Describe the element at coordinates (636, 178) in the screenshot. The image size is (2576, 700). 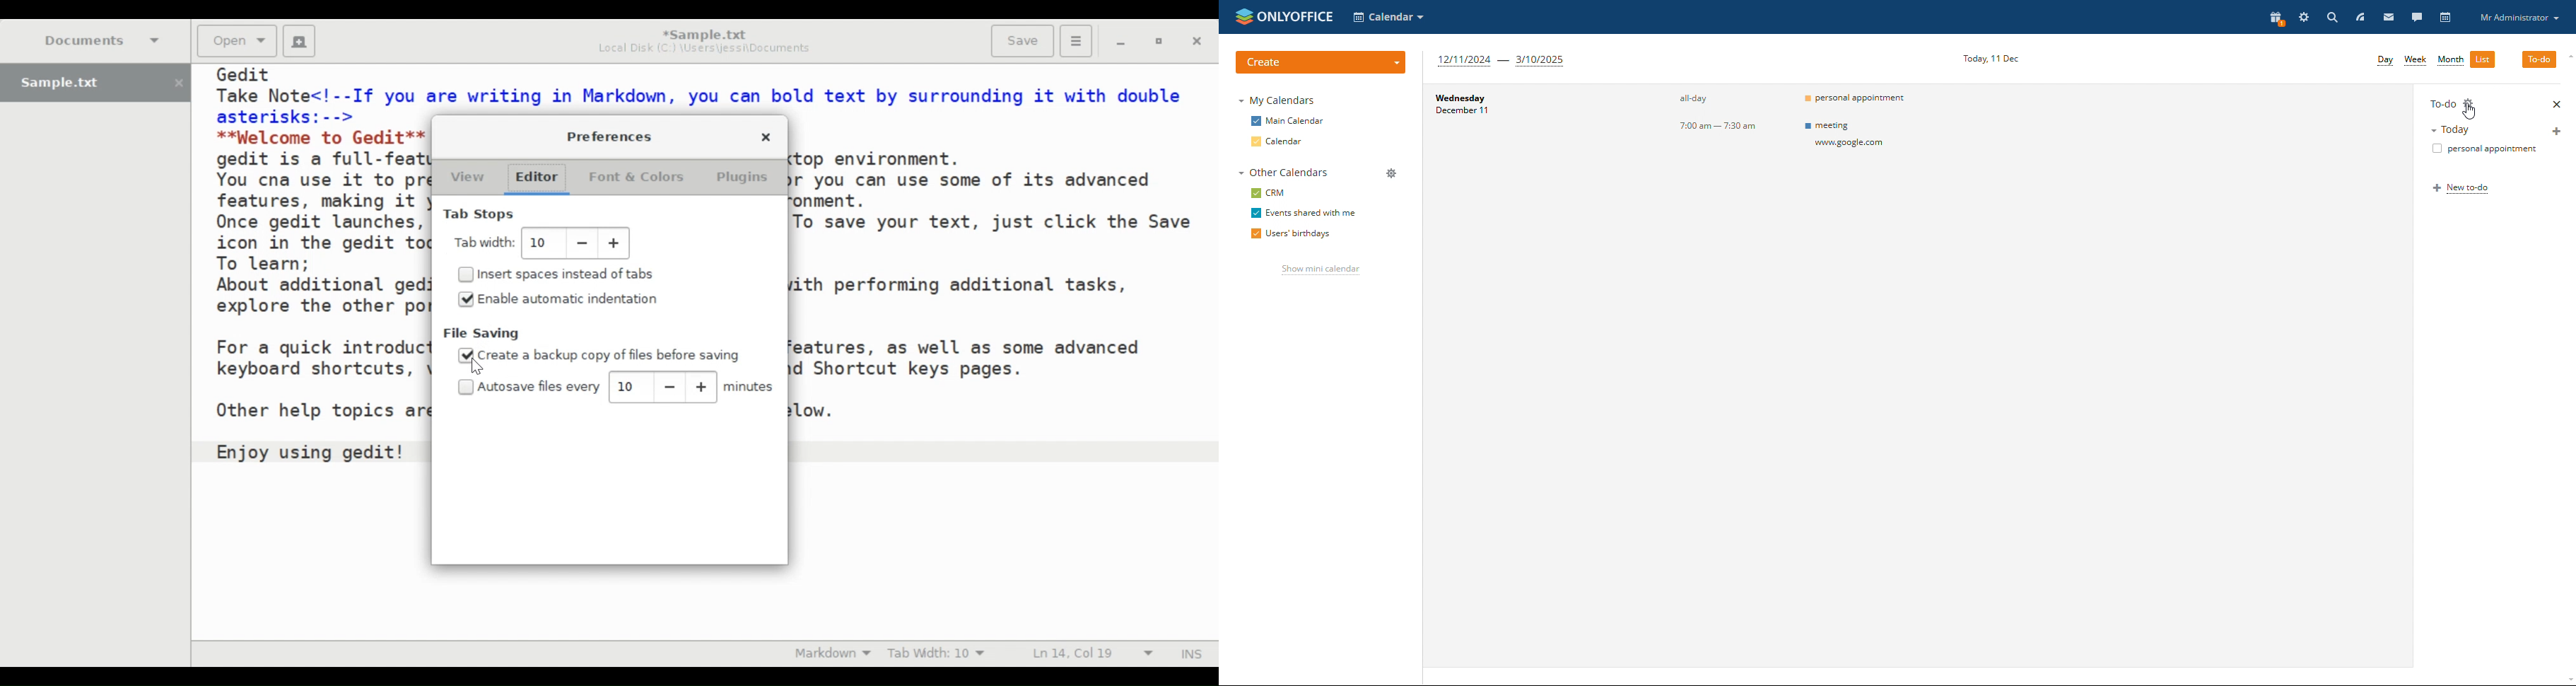
I see `Font & Colors` at that location.